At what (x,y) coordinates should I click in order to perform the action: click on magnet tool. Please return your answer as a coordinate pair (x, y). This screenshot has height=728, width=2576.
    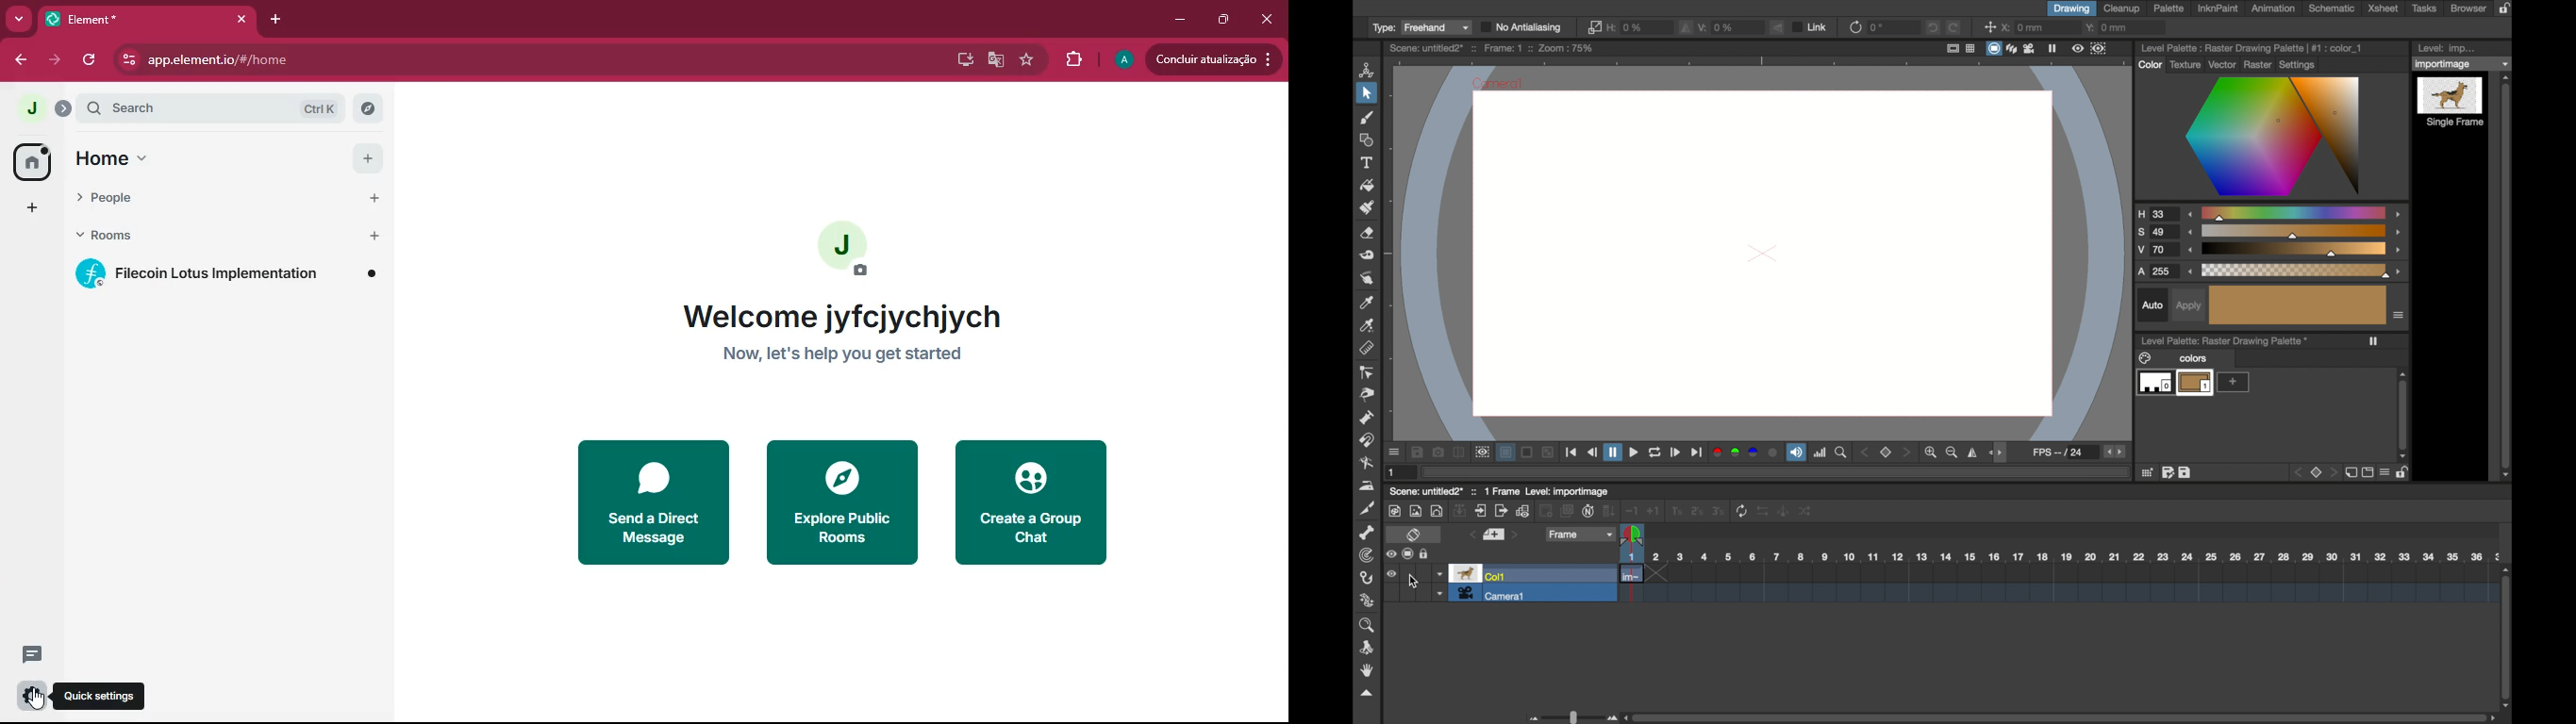
    Looking at the image, I should click on (1369, 440).